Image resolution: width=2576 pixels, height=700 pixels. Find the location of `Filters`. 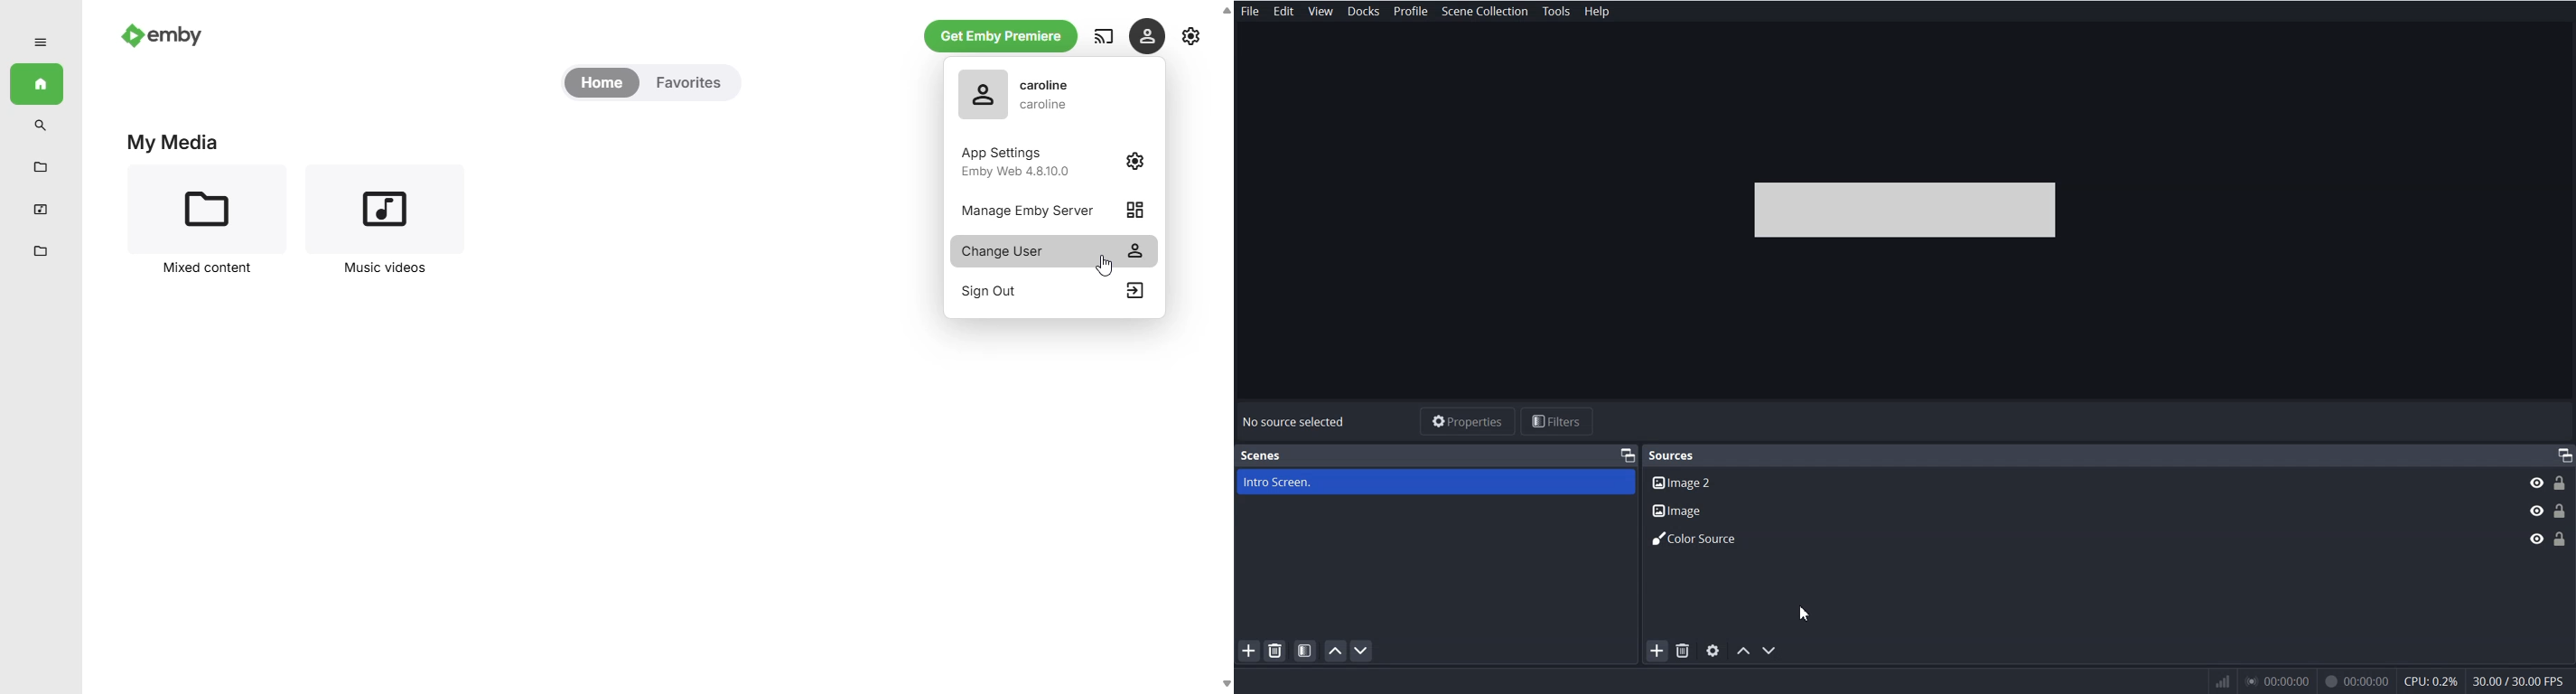

Filters is located at coordinates (1560, 421).